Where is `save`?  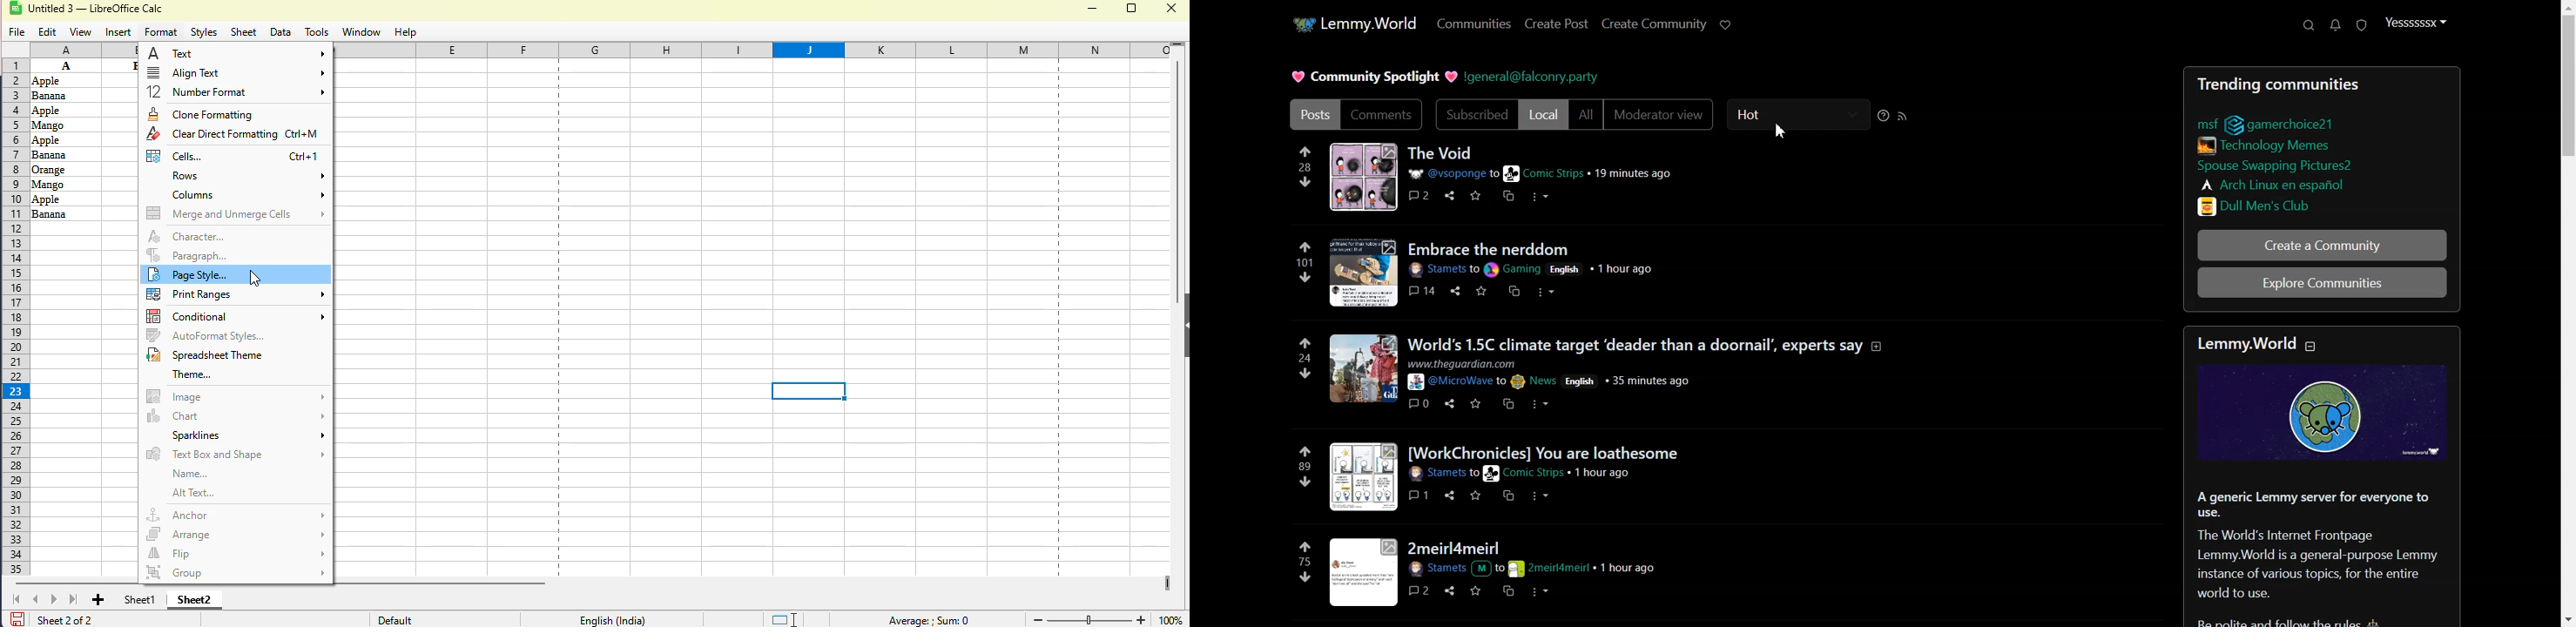
save is located at coordinates (1473, 590).